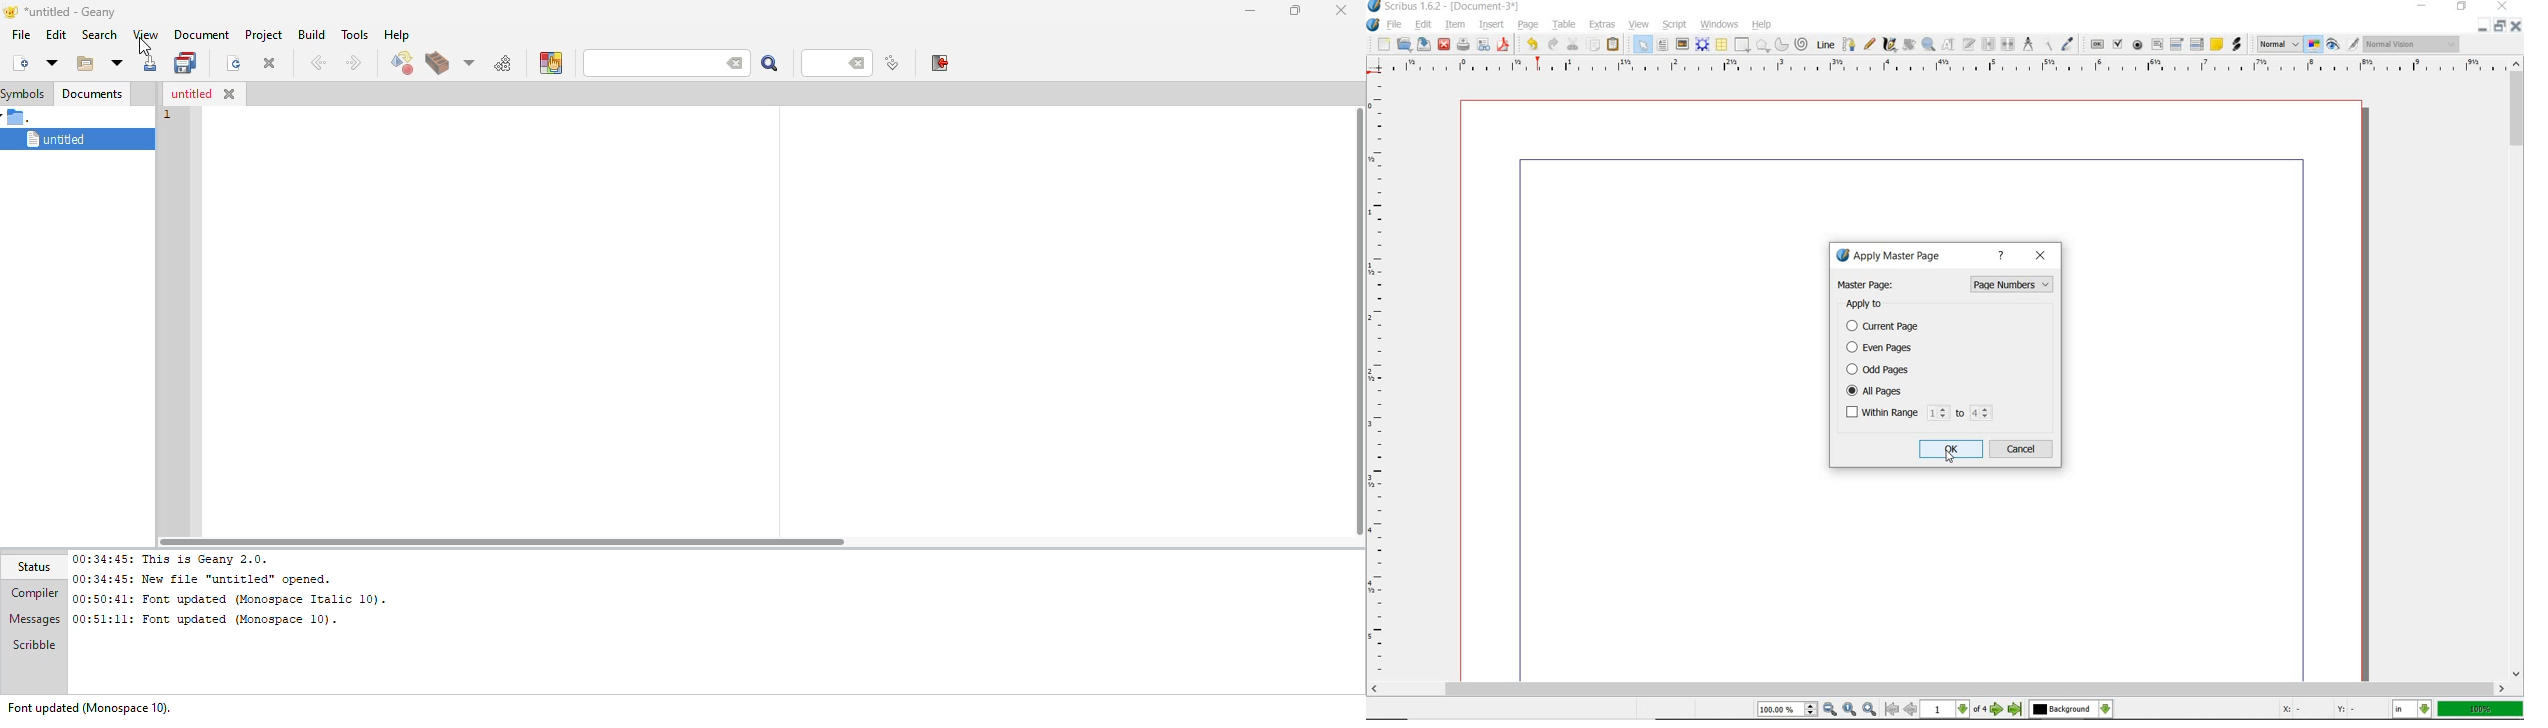  What do you see at coordinates (1445, 44) in the screenshot?
I see `close` at bounding box center [1445, 44].